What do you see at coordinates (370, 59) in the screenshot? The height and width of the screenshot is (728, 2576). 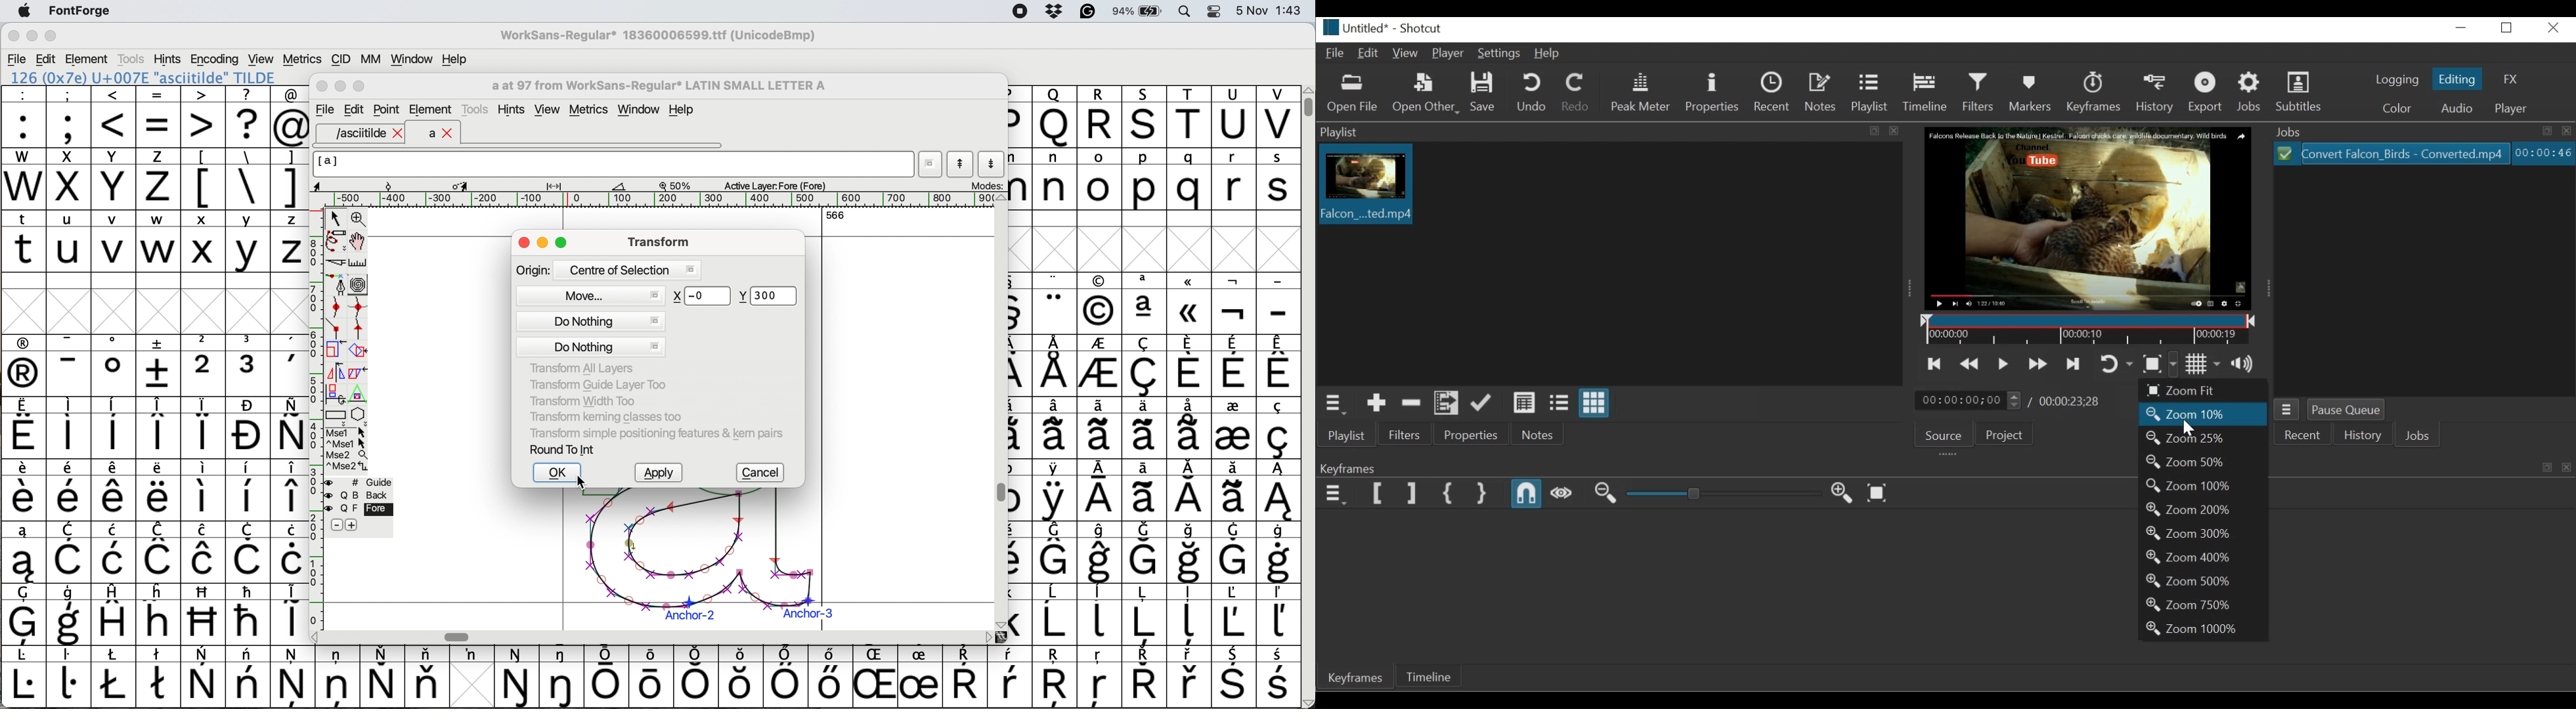 I see `mm` at bounding box center [370, 59].